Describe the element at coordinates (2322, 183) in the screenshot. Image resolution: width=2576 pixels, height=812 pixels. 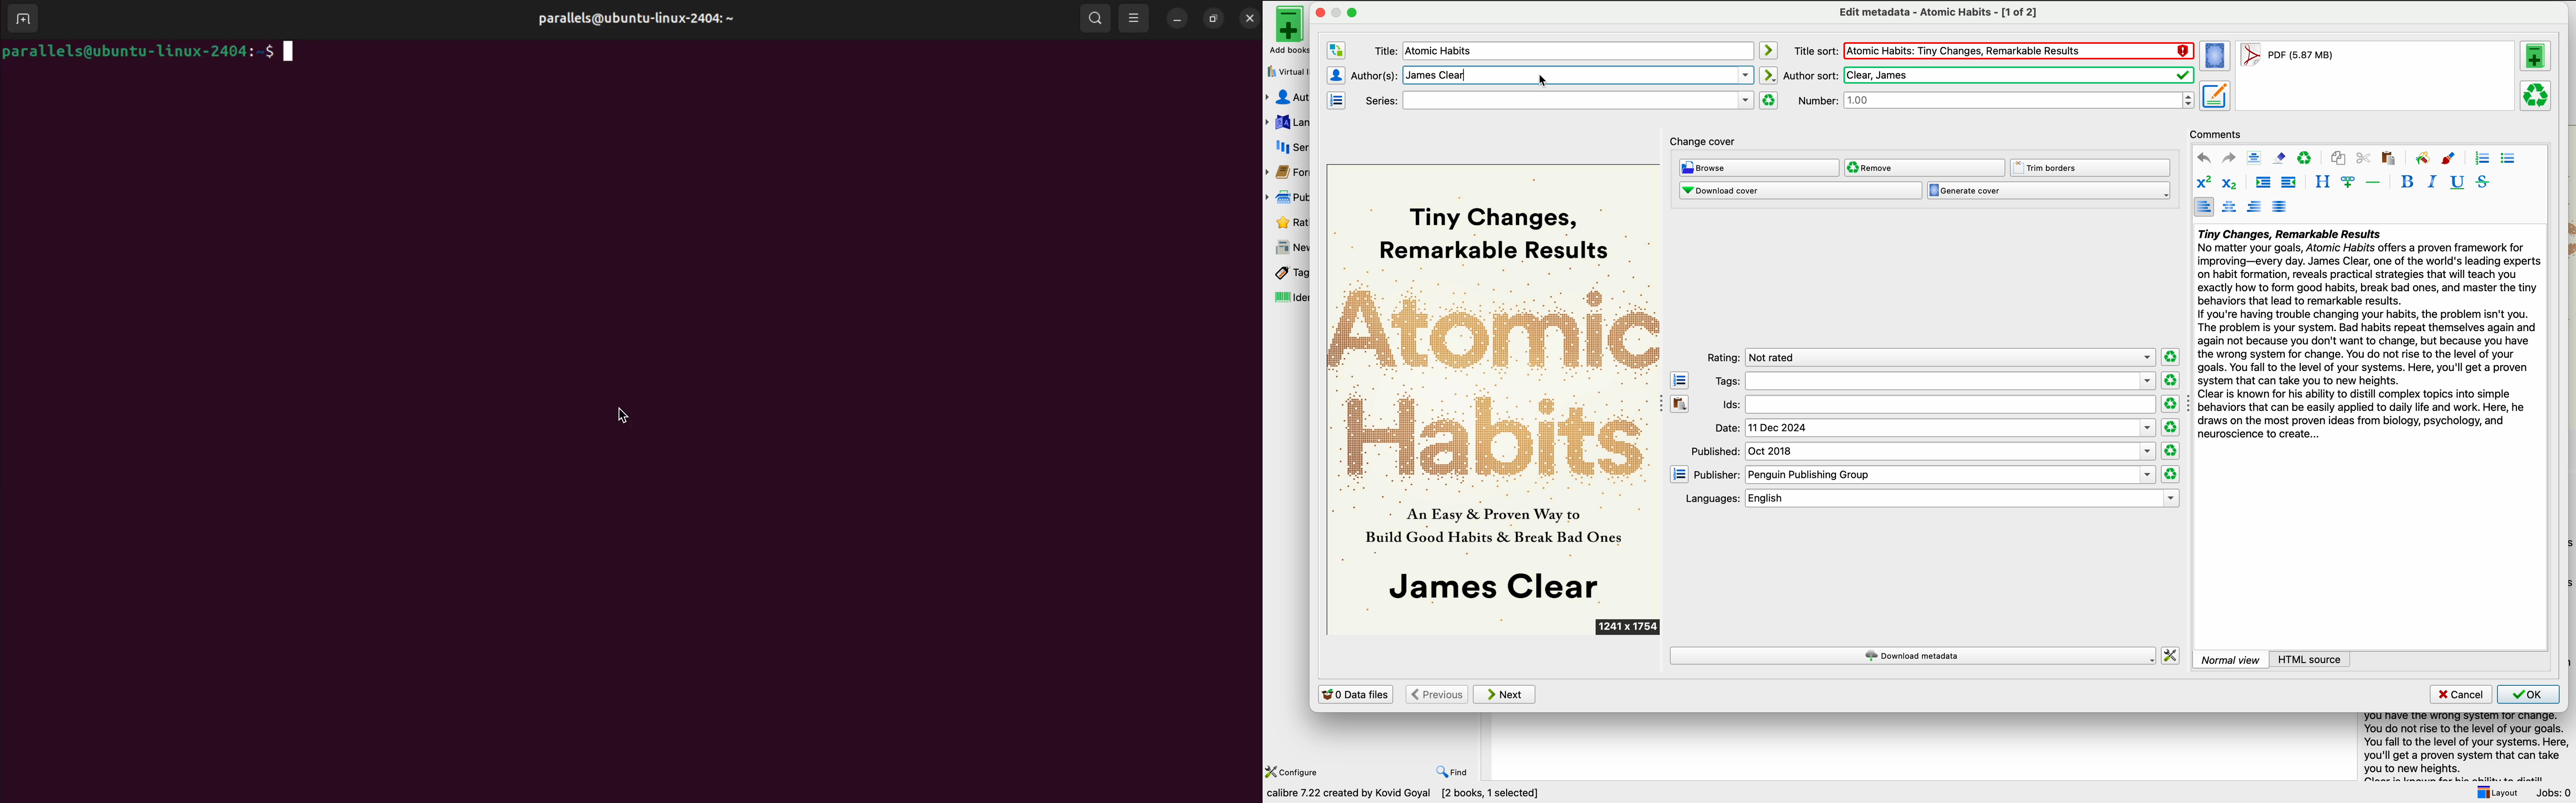
I see `style the selected text block` at that location.